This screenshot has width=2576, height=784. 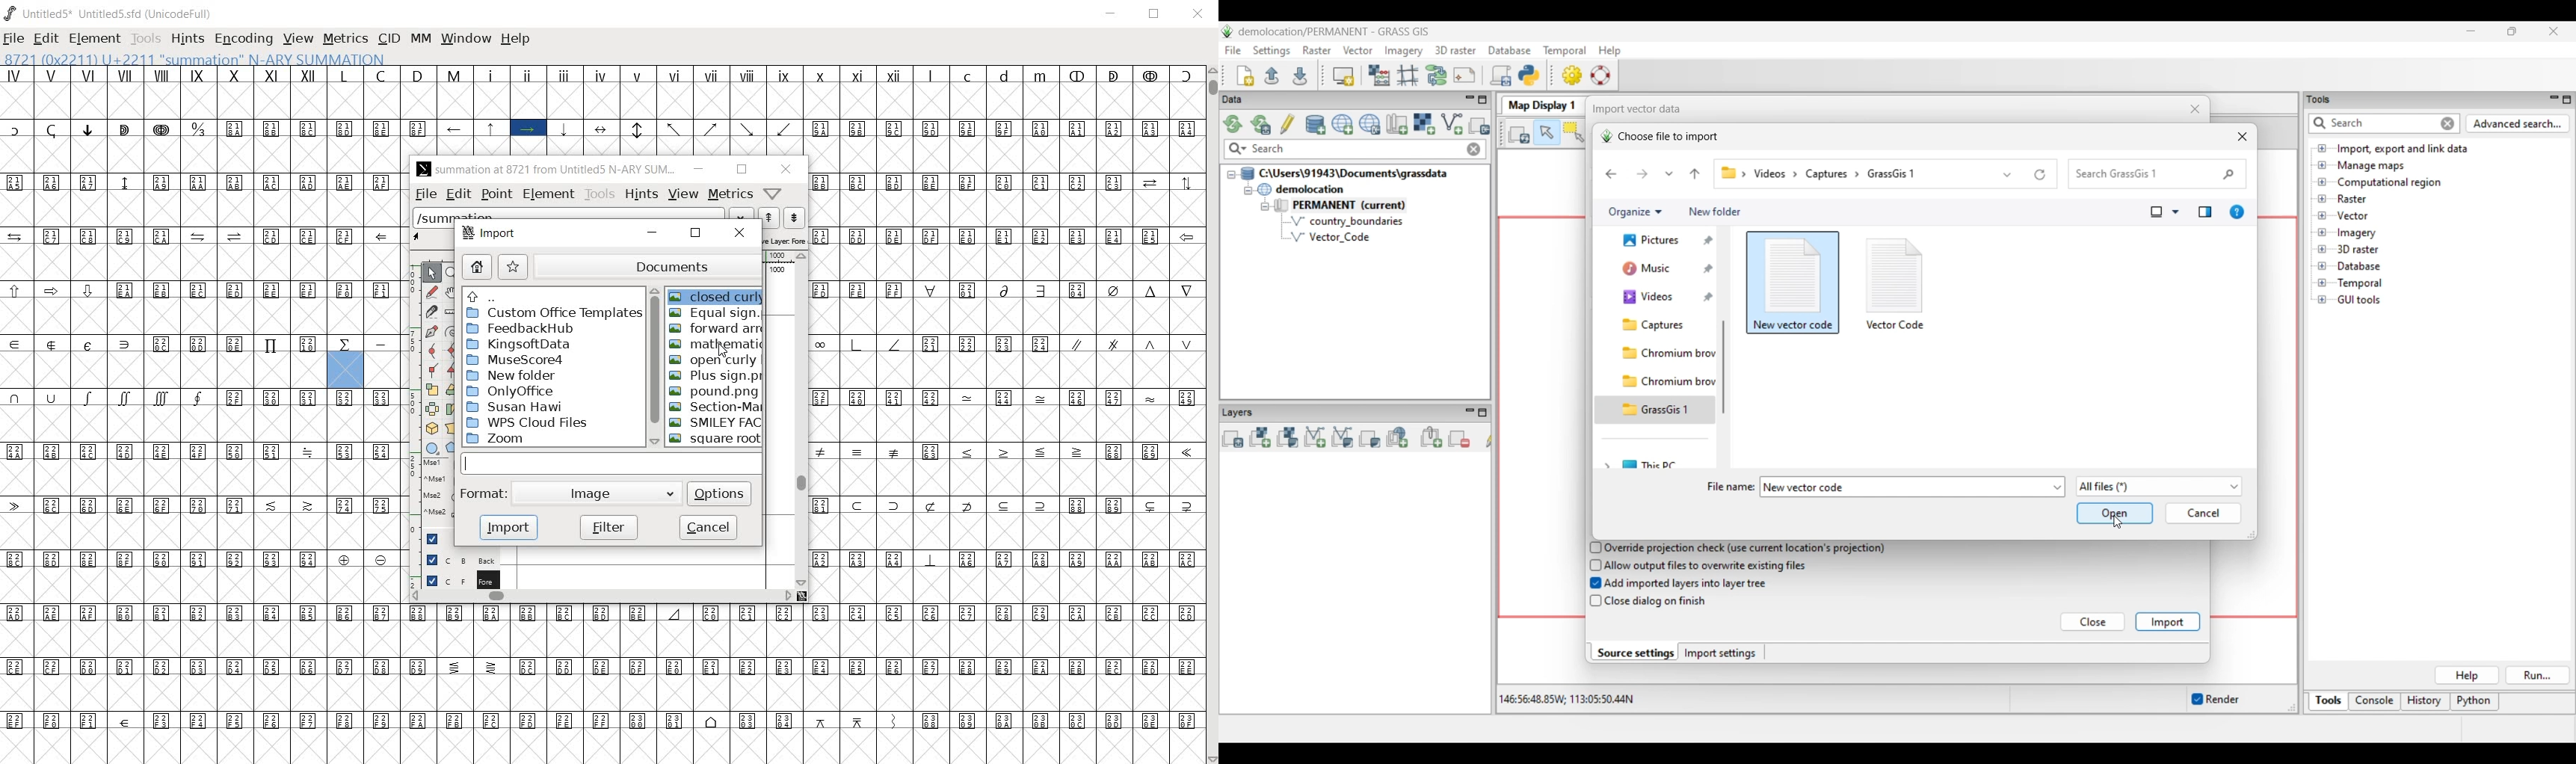 What do you see at coordinates (1301, 189) in the screenshot?
I see `Double click to collapse demolocation` at bounding box center [1301, 189].